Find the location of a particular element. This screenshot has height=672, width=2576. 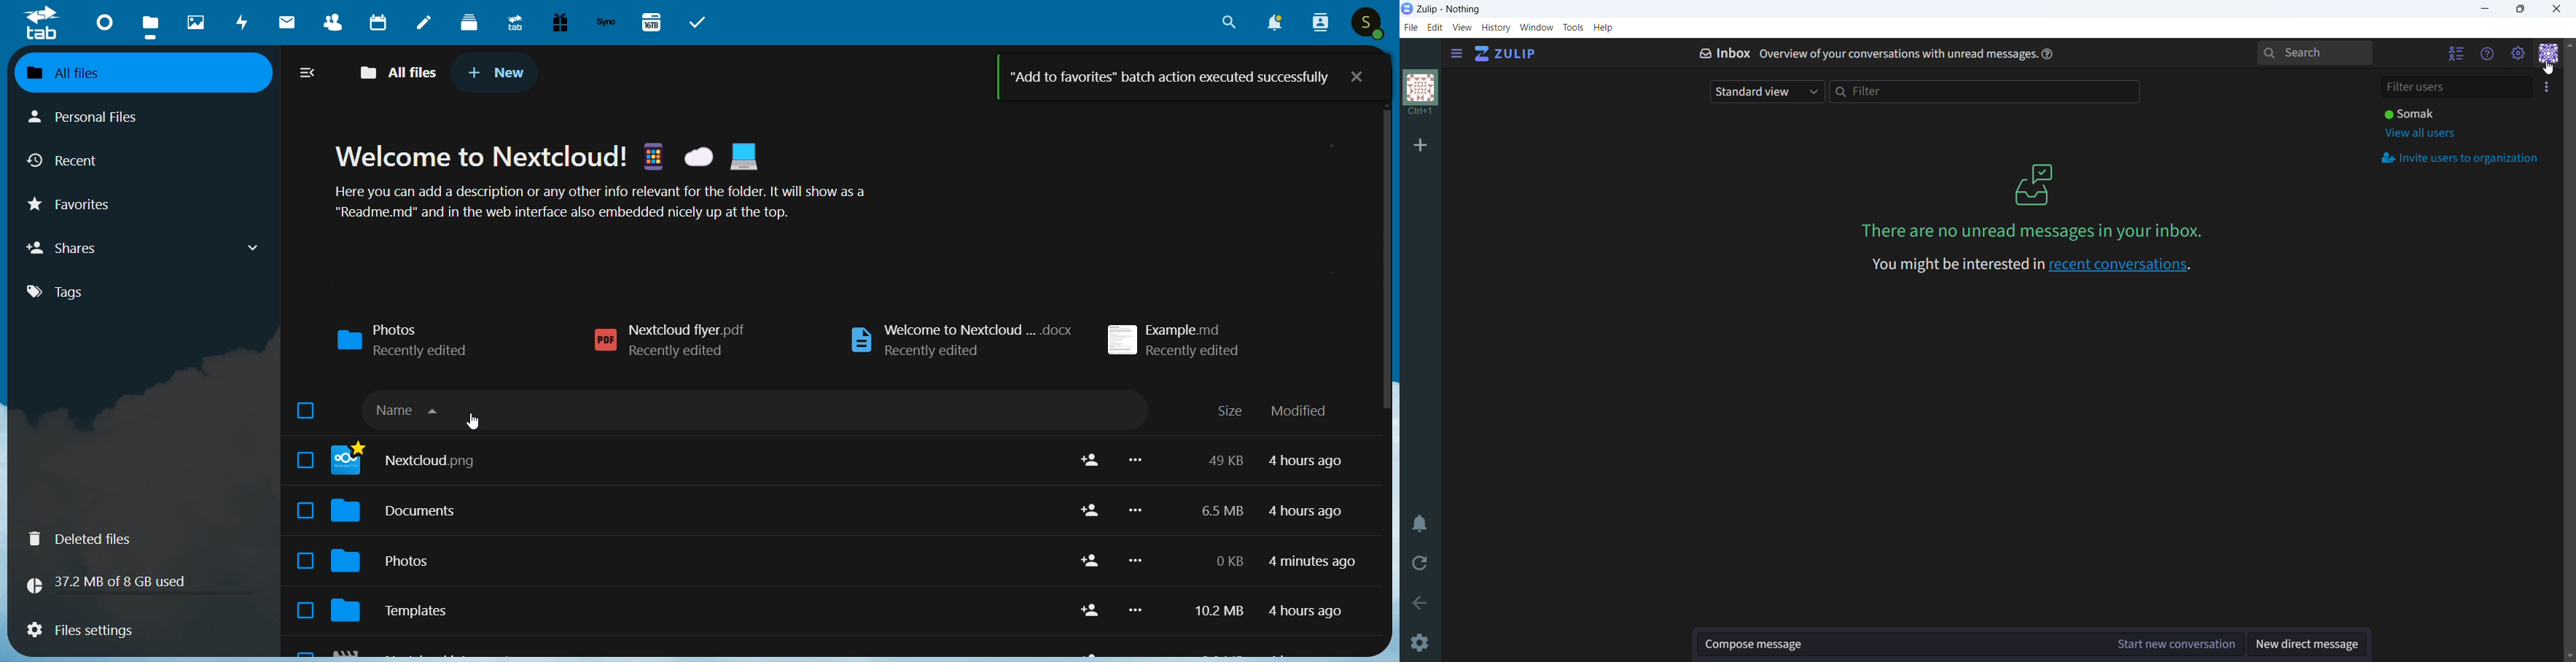

notes is located at coordinates (425, 22).